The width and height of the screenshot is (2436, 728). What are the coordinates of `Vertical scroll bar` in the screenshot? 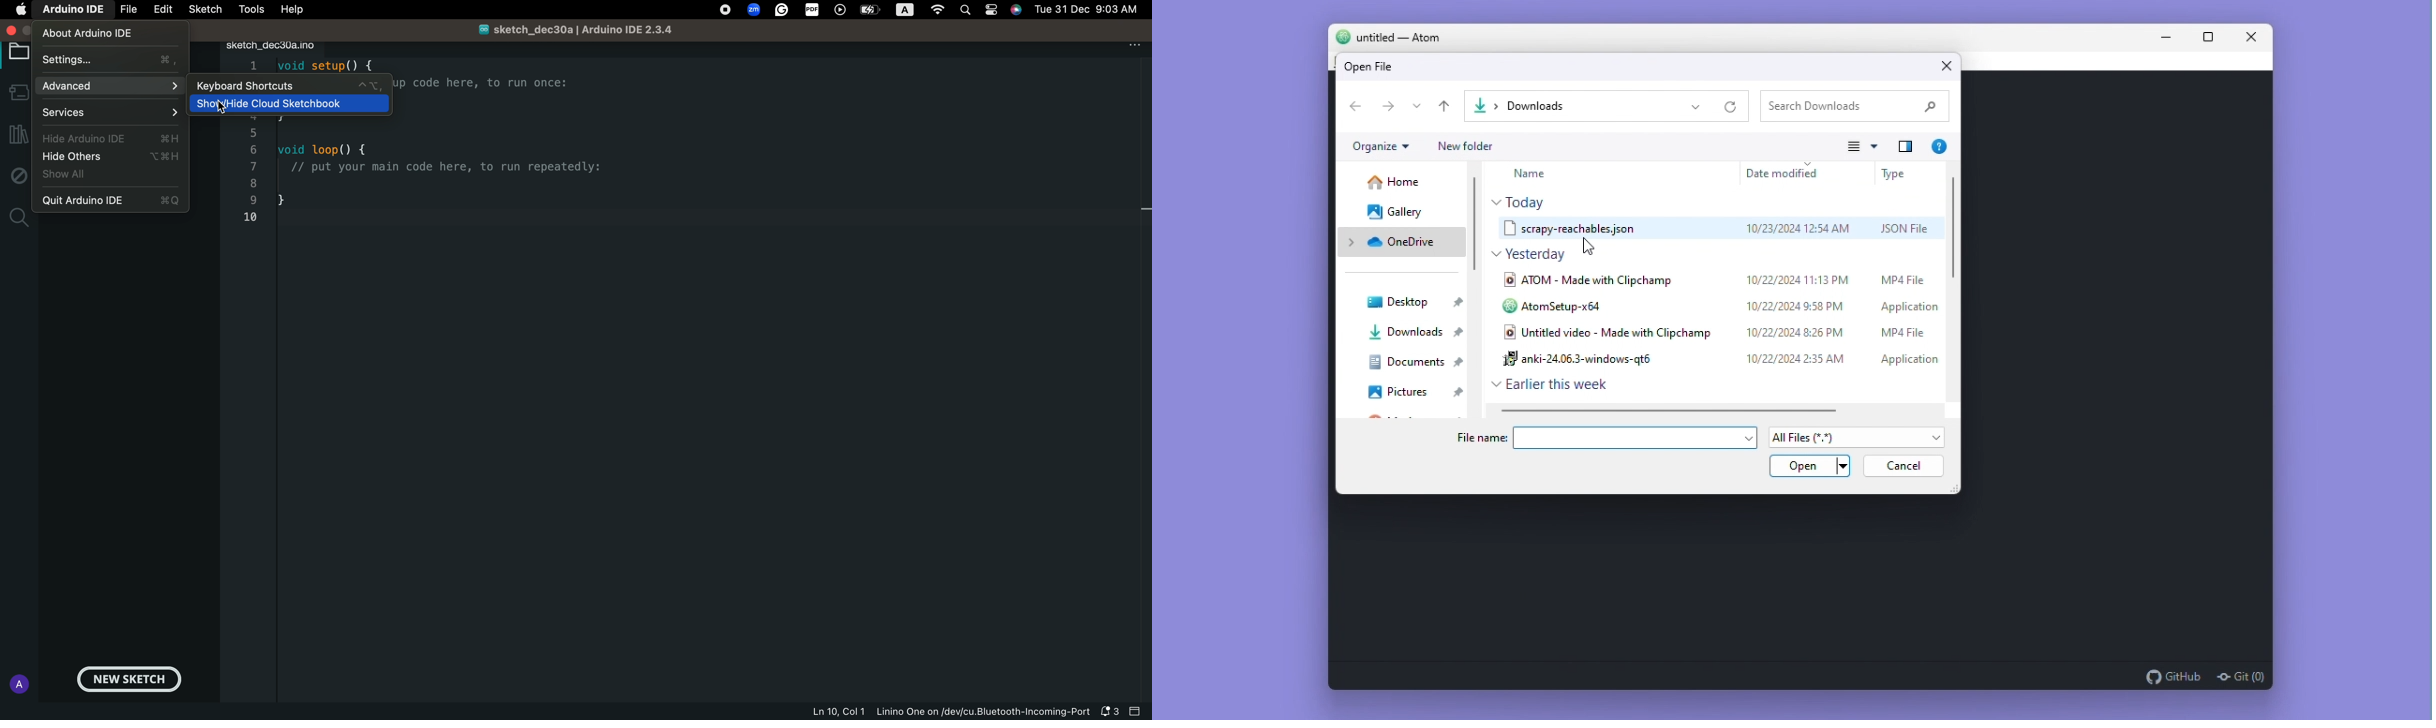 It's located at (1471, 222).